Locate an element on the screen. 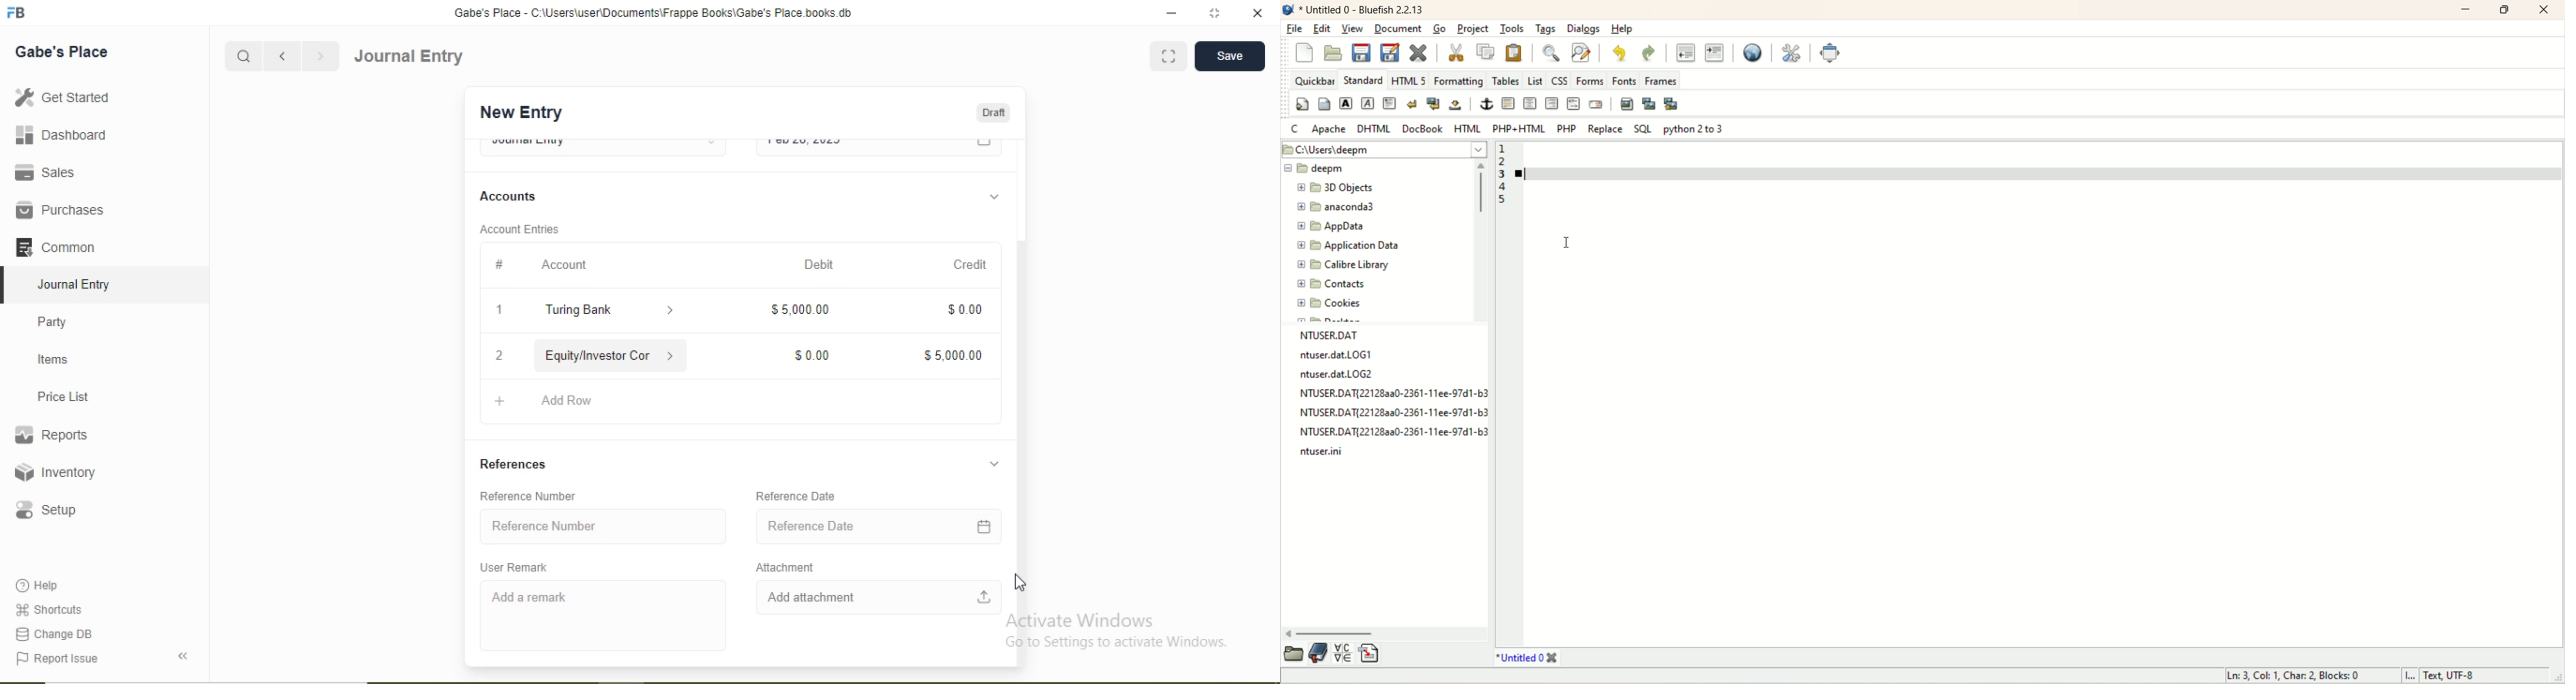 This screenshot has width=2576, height=700. Attachment is located at coordinates (784, 567).